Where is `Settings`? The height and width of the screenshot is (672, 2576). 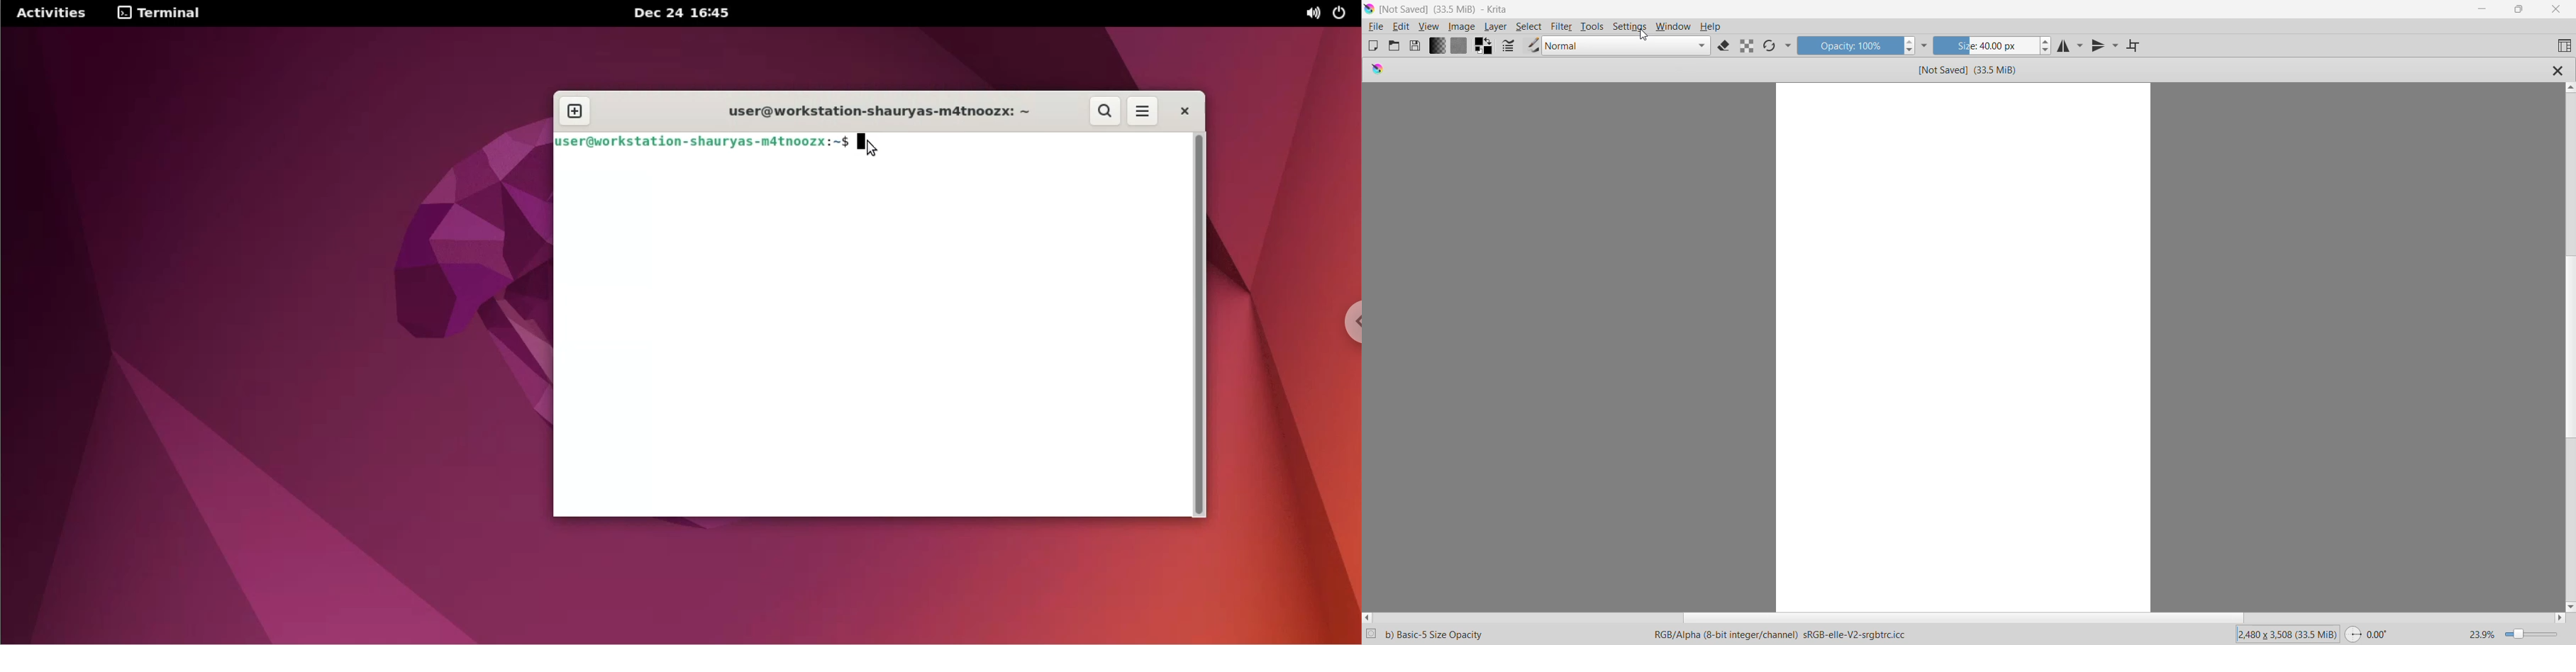
Settings is located at coordinates (1631, 27).